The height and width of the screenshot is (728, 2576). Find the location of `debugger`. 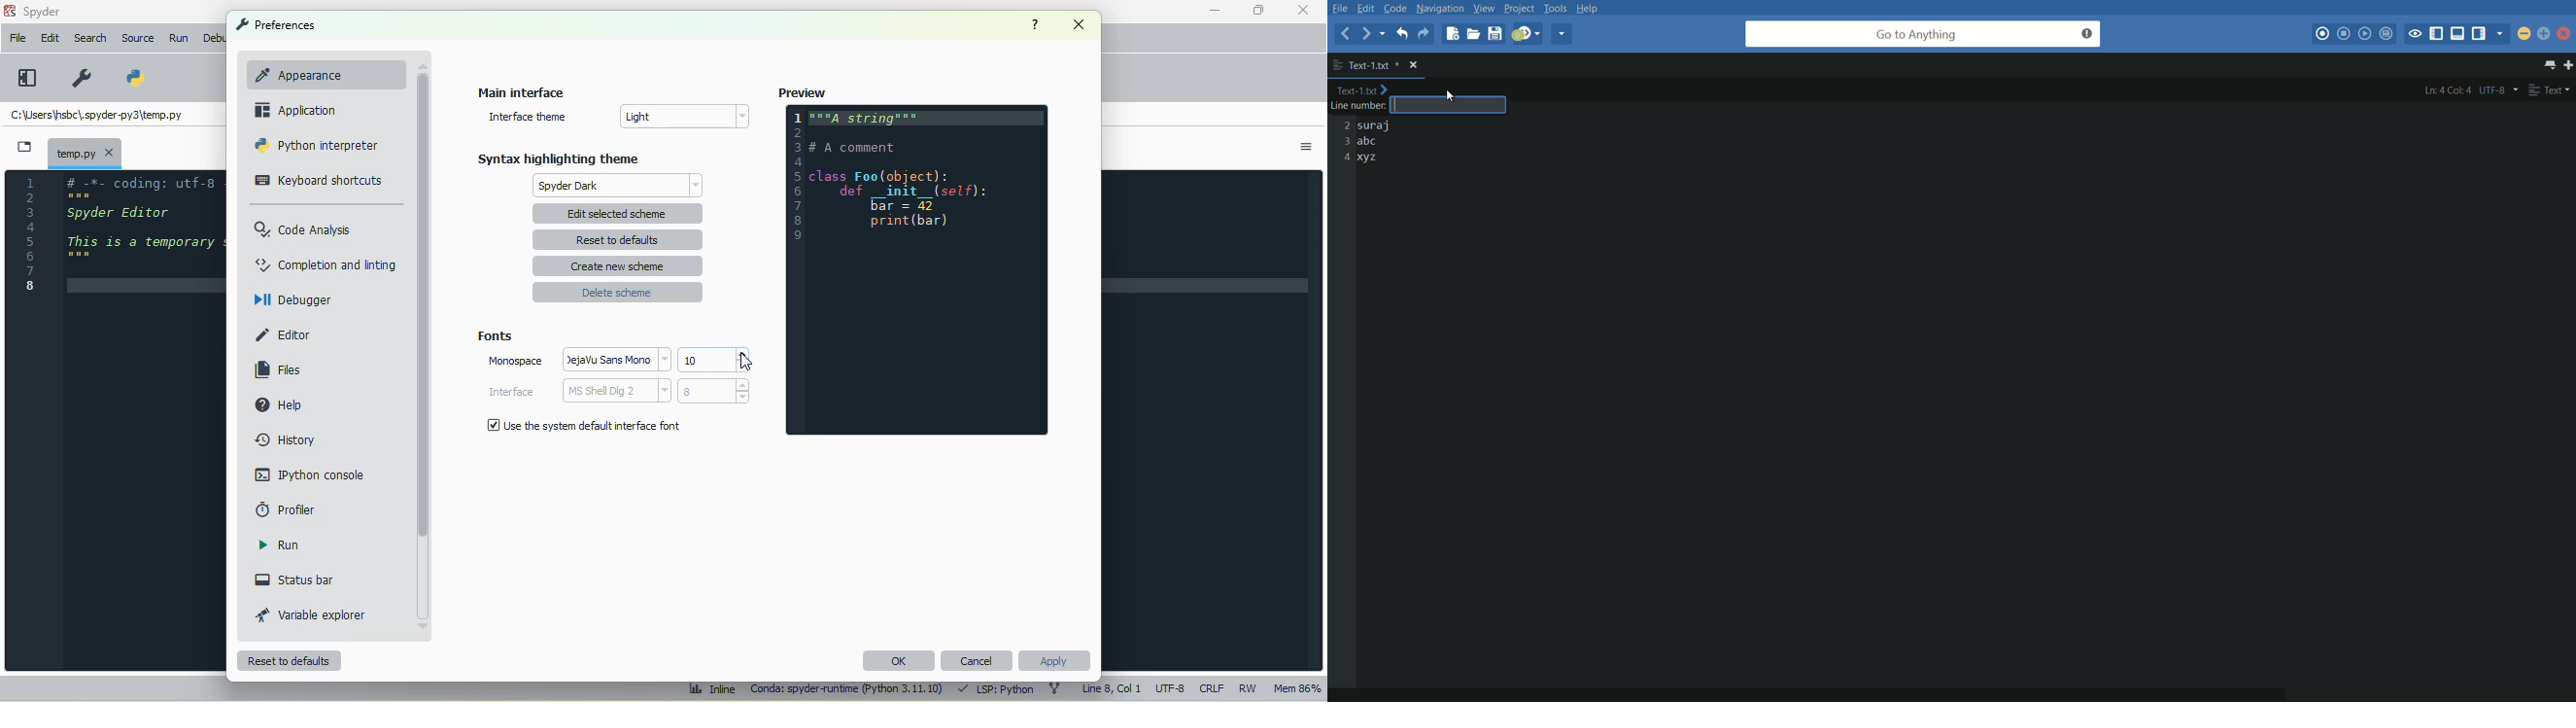

debugger is located at coordinates (292, 298).